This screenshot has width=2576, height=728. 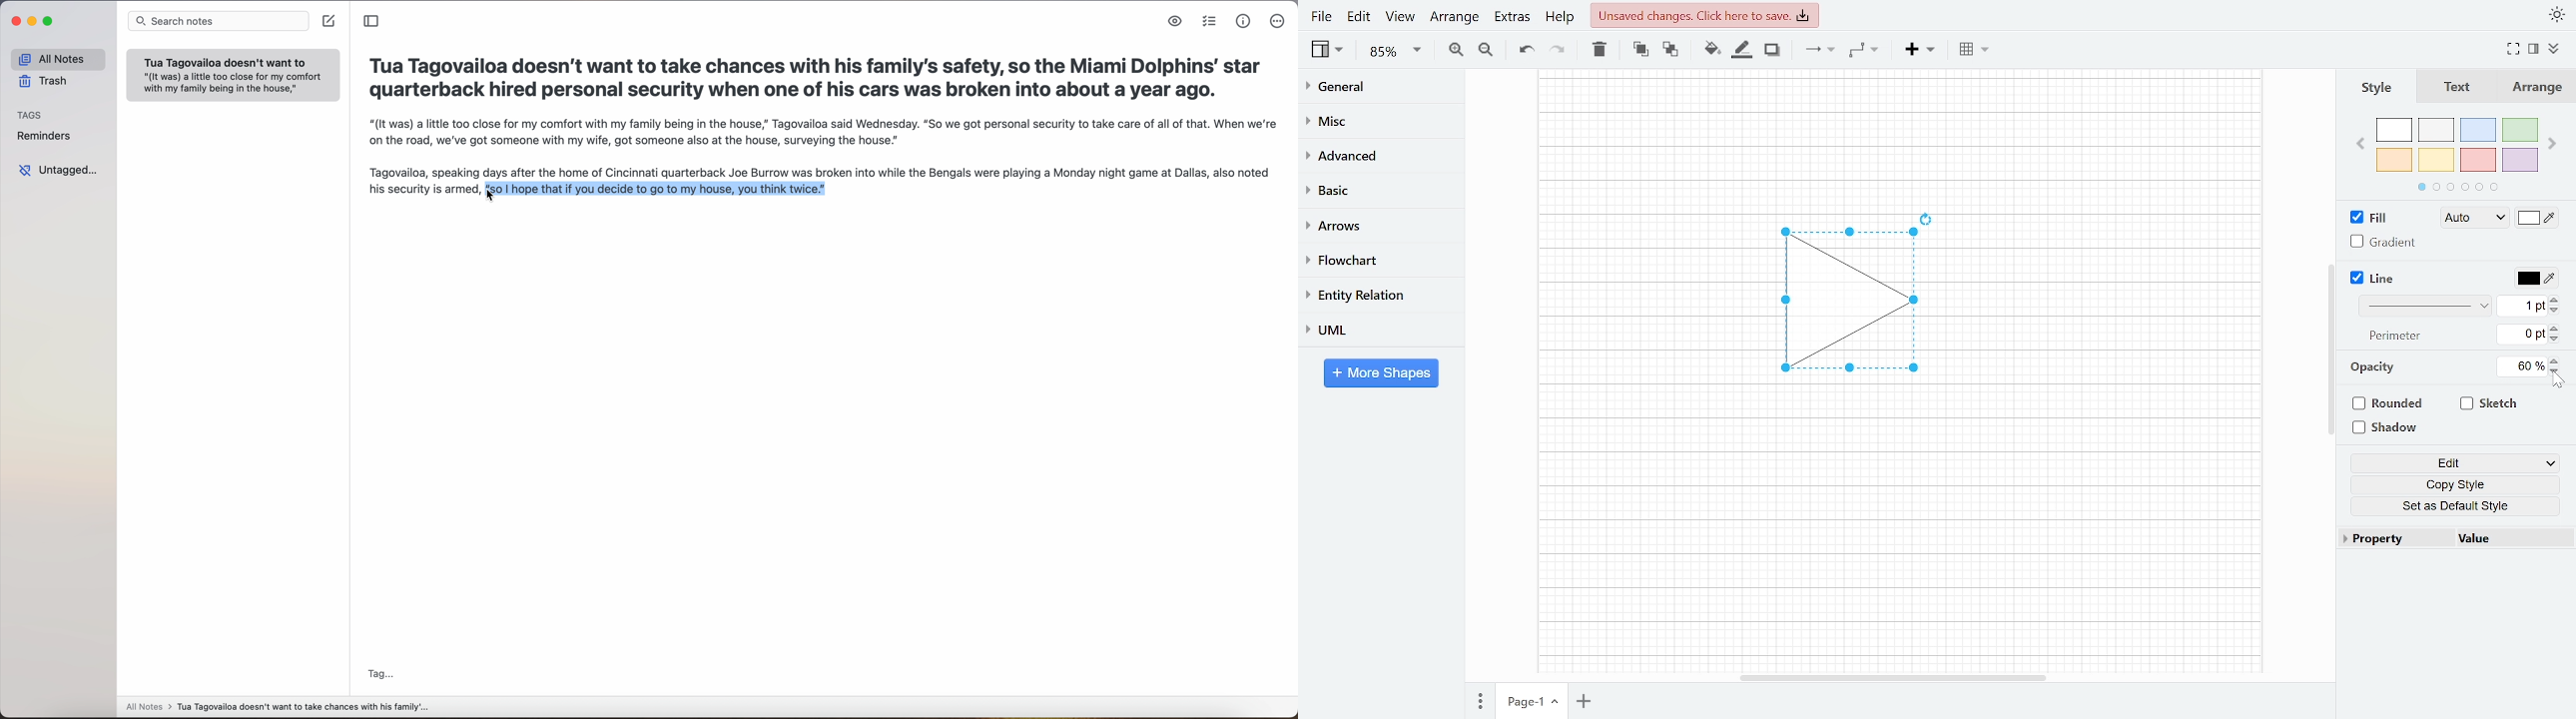 I want to click on Shadow, so click(x=1772, y=50).